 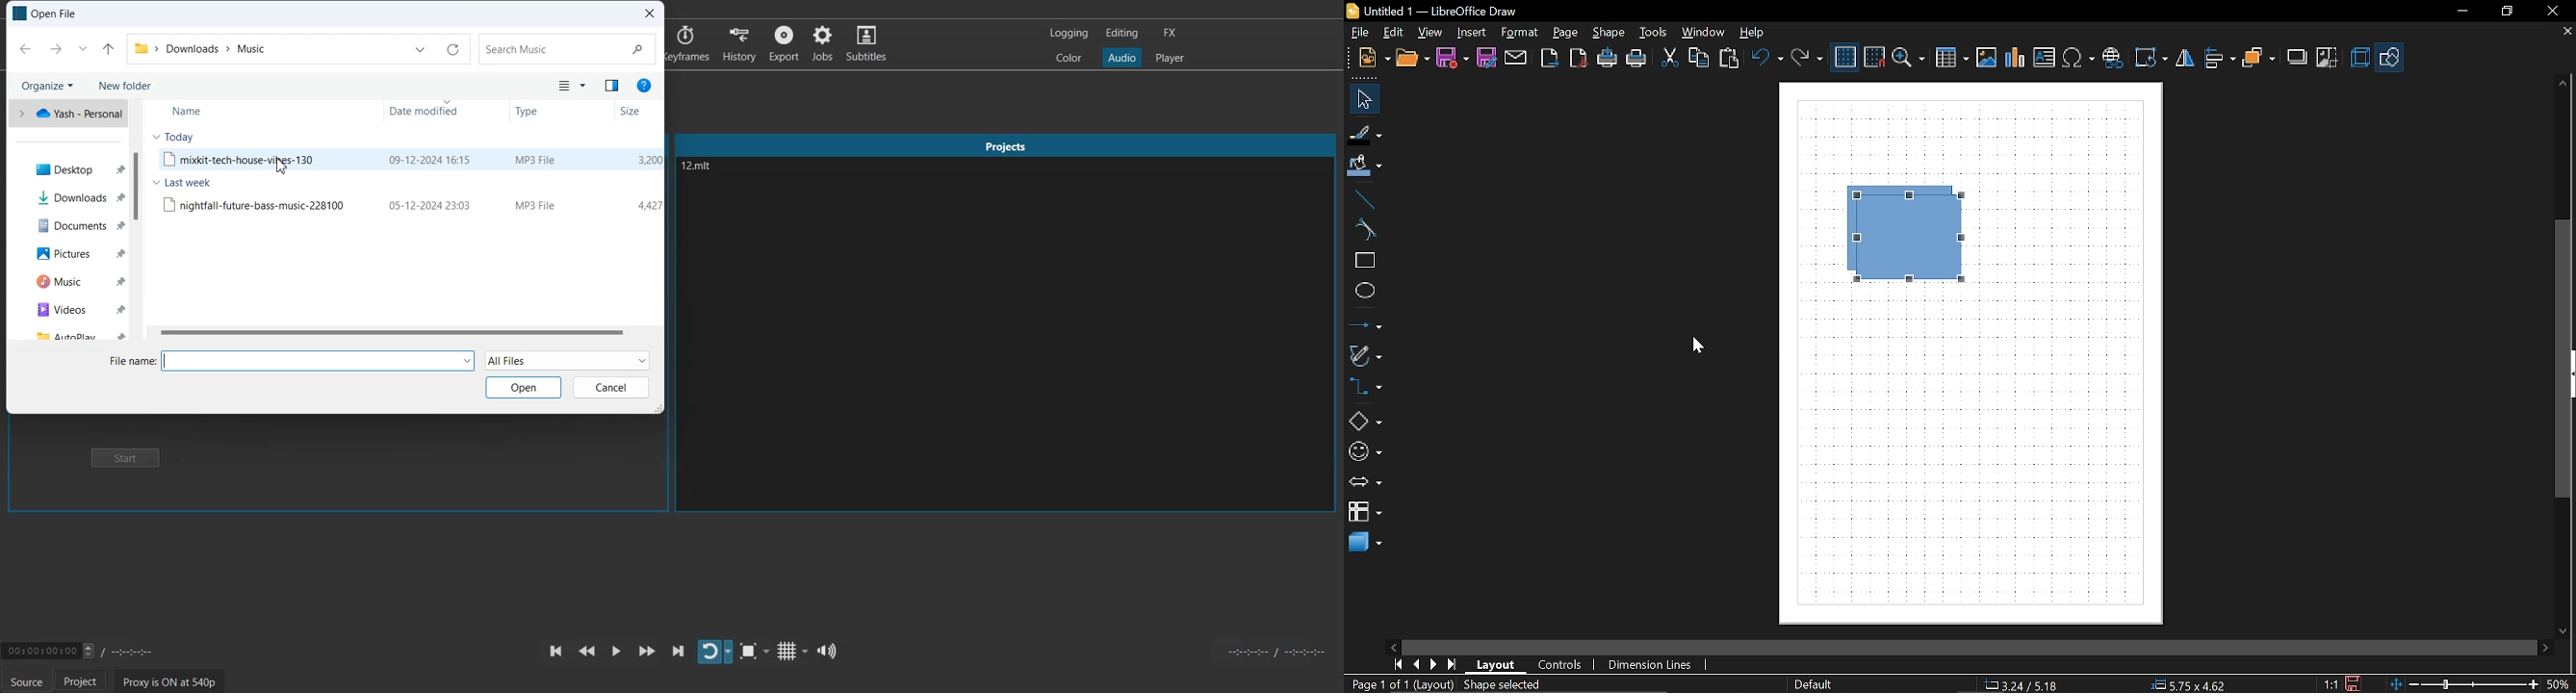 What do you see at coordinates (1366, 135) in the screenshot?
I see `Fill line` at bounding box center [1366, 135].